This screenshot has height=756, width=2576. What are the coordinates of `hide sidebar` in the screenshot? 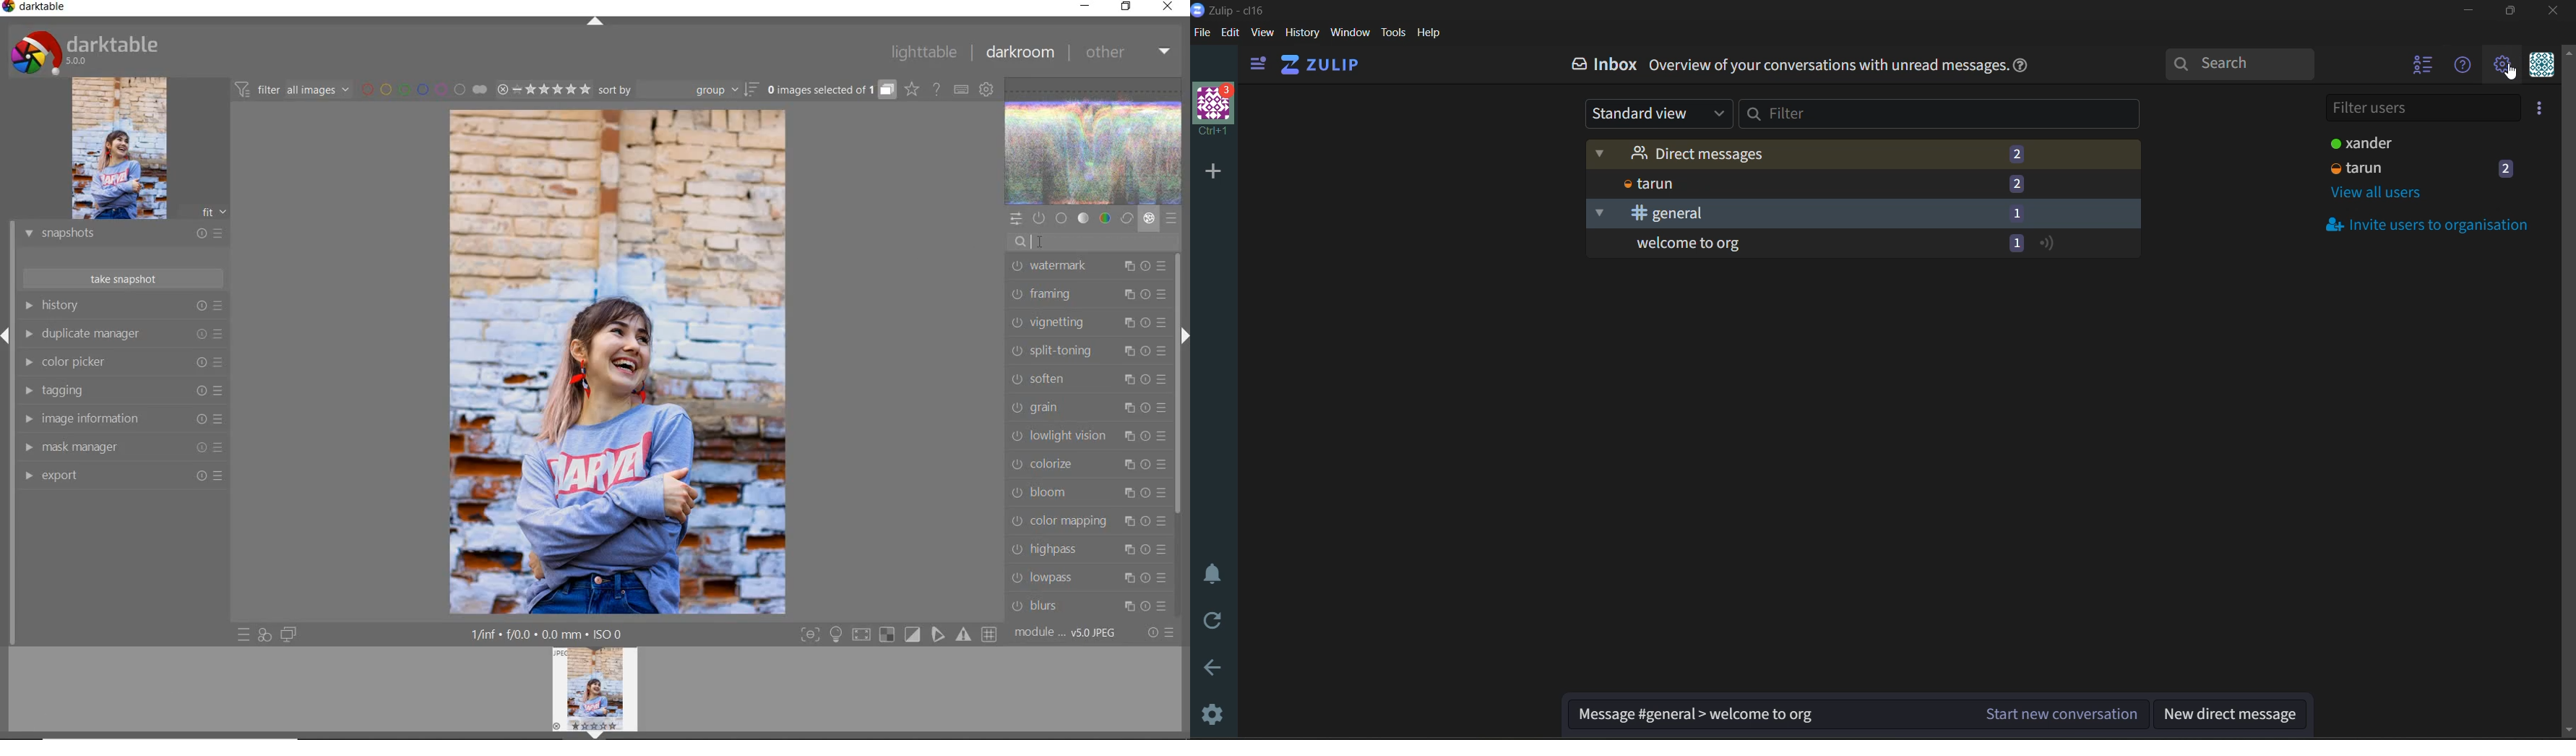 It's located at (1259, 65).